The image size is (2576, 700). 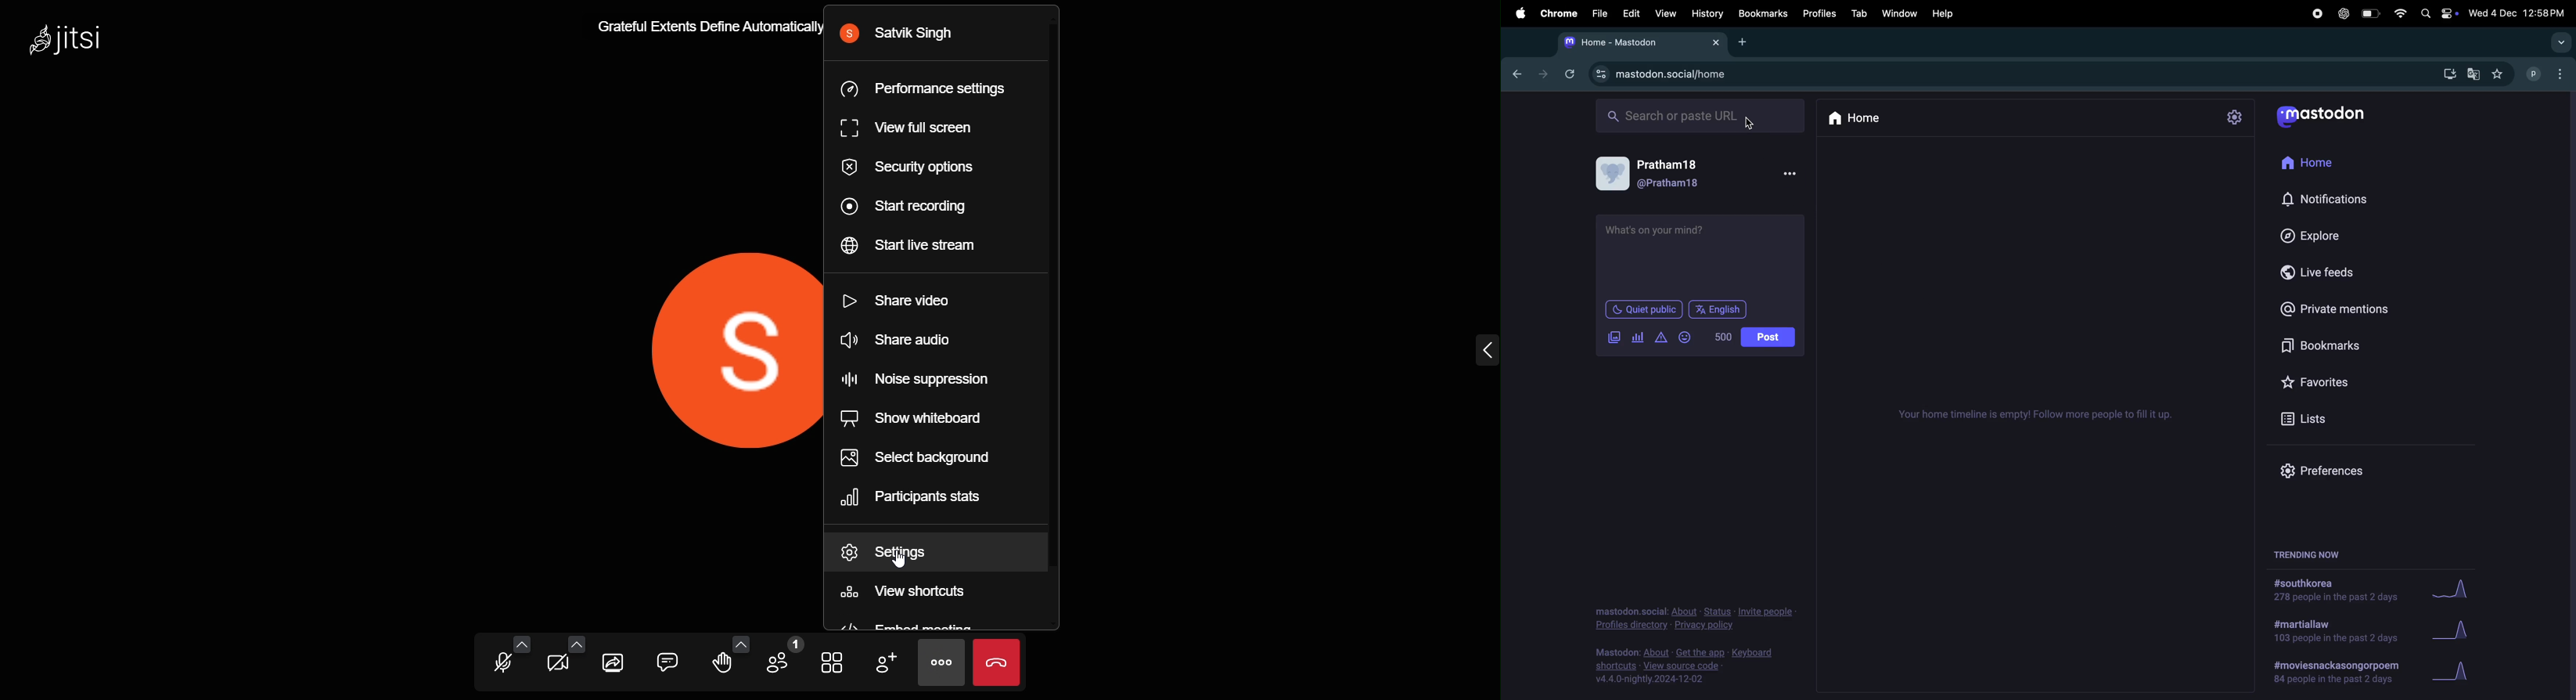 I want to click on userprofile, so click(x=1658, y=171).